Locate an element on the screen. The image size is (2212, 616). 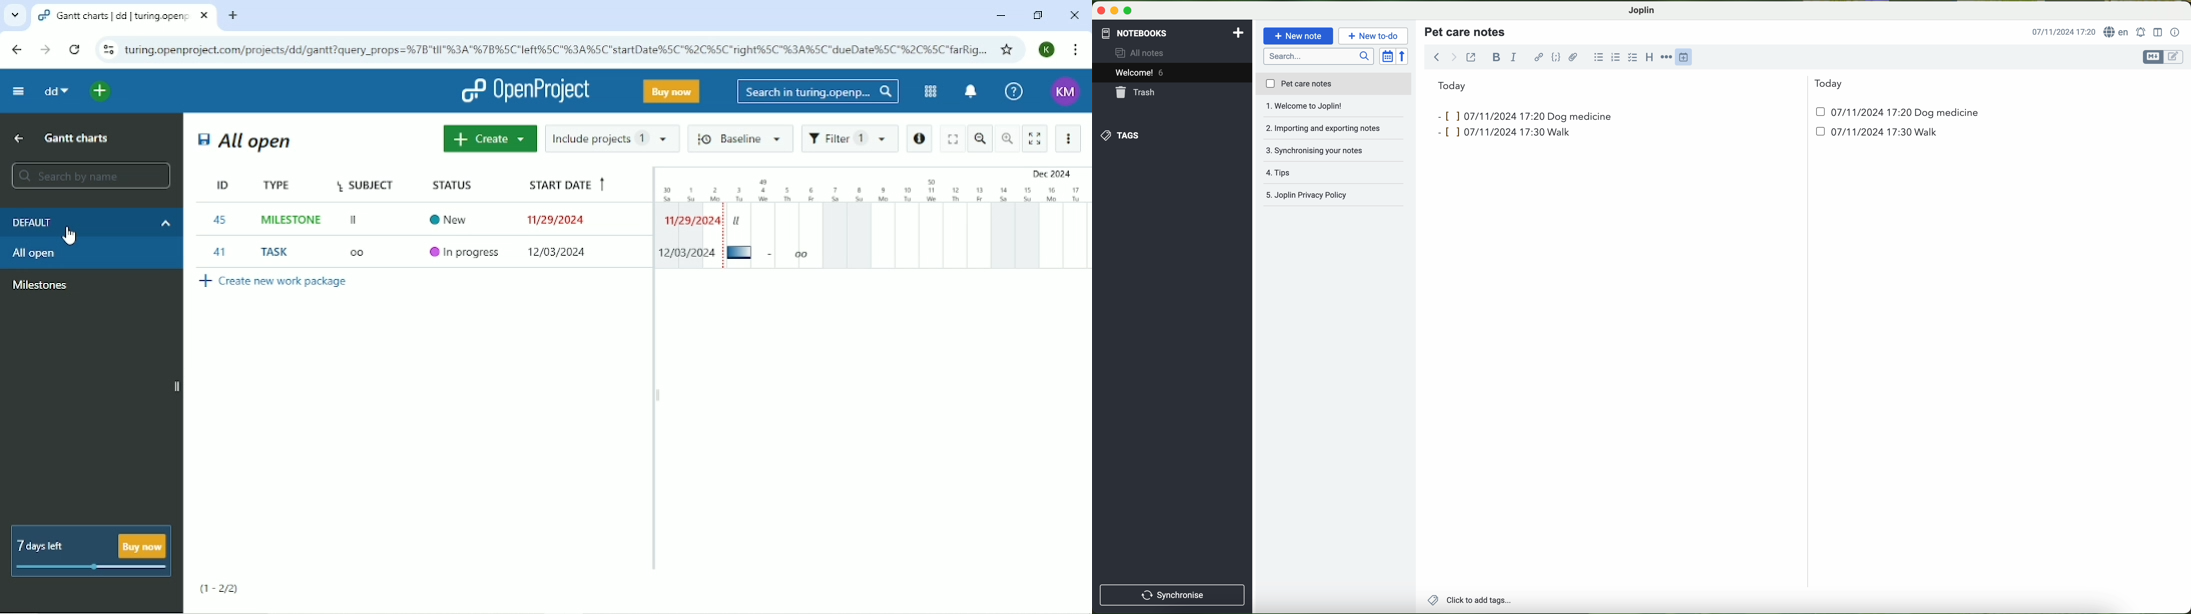
synchronise button is located at coordinates (1172, 595).